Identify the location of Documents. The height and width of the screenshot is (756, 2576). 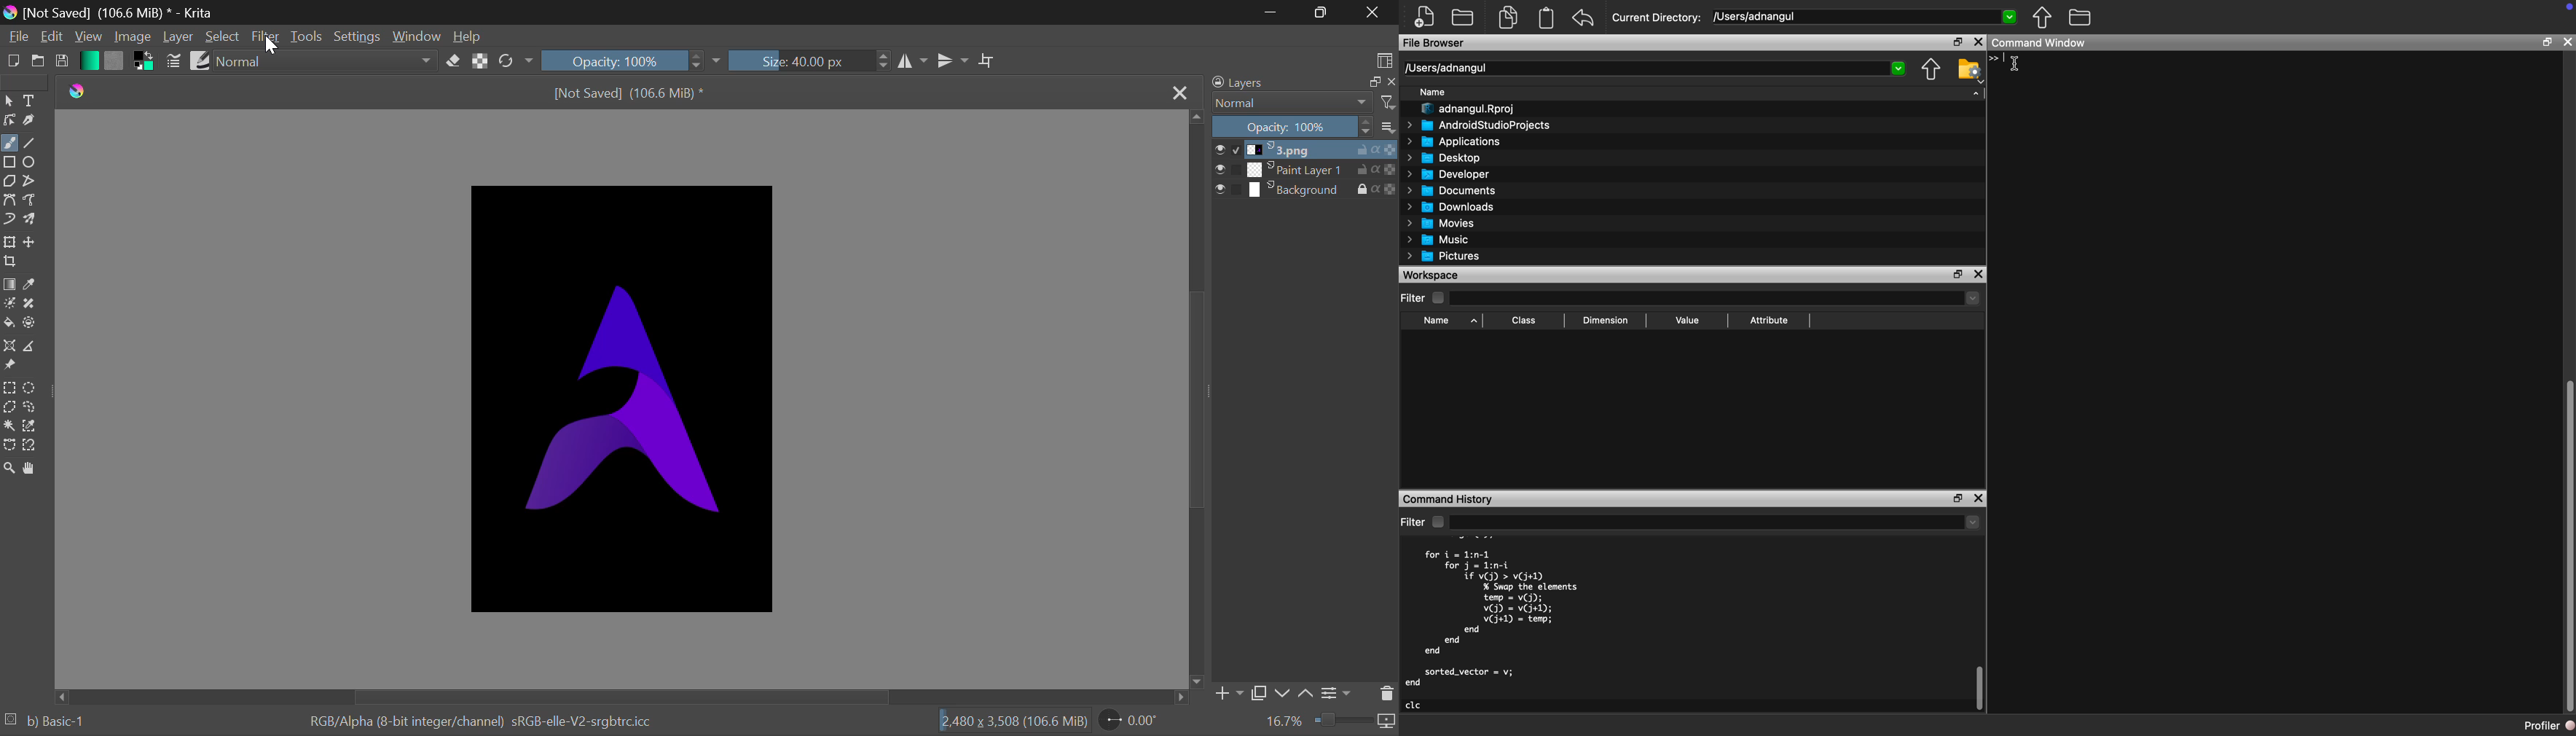
(1451, 191).